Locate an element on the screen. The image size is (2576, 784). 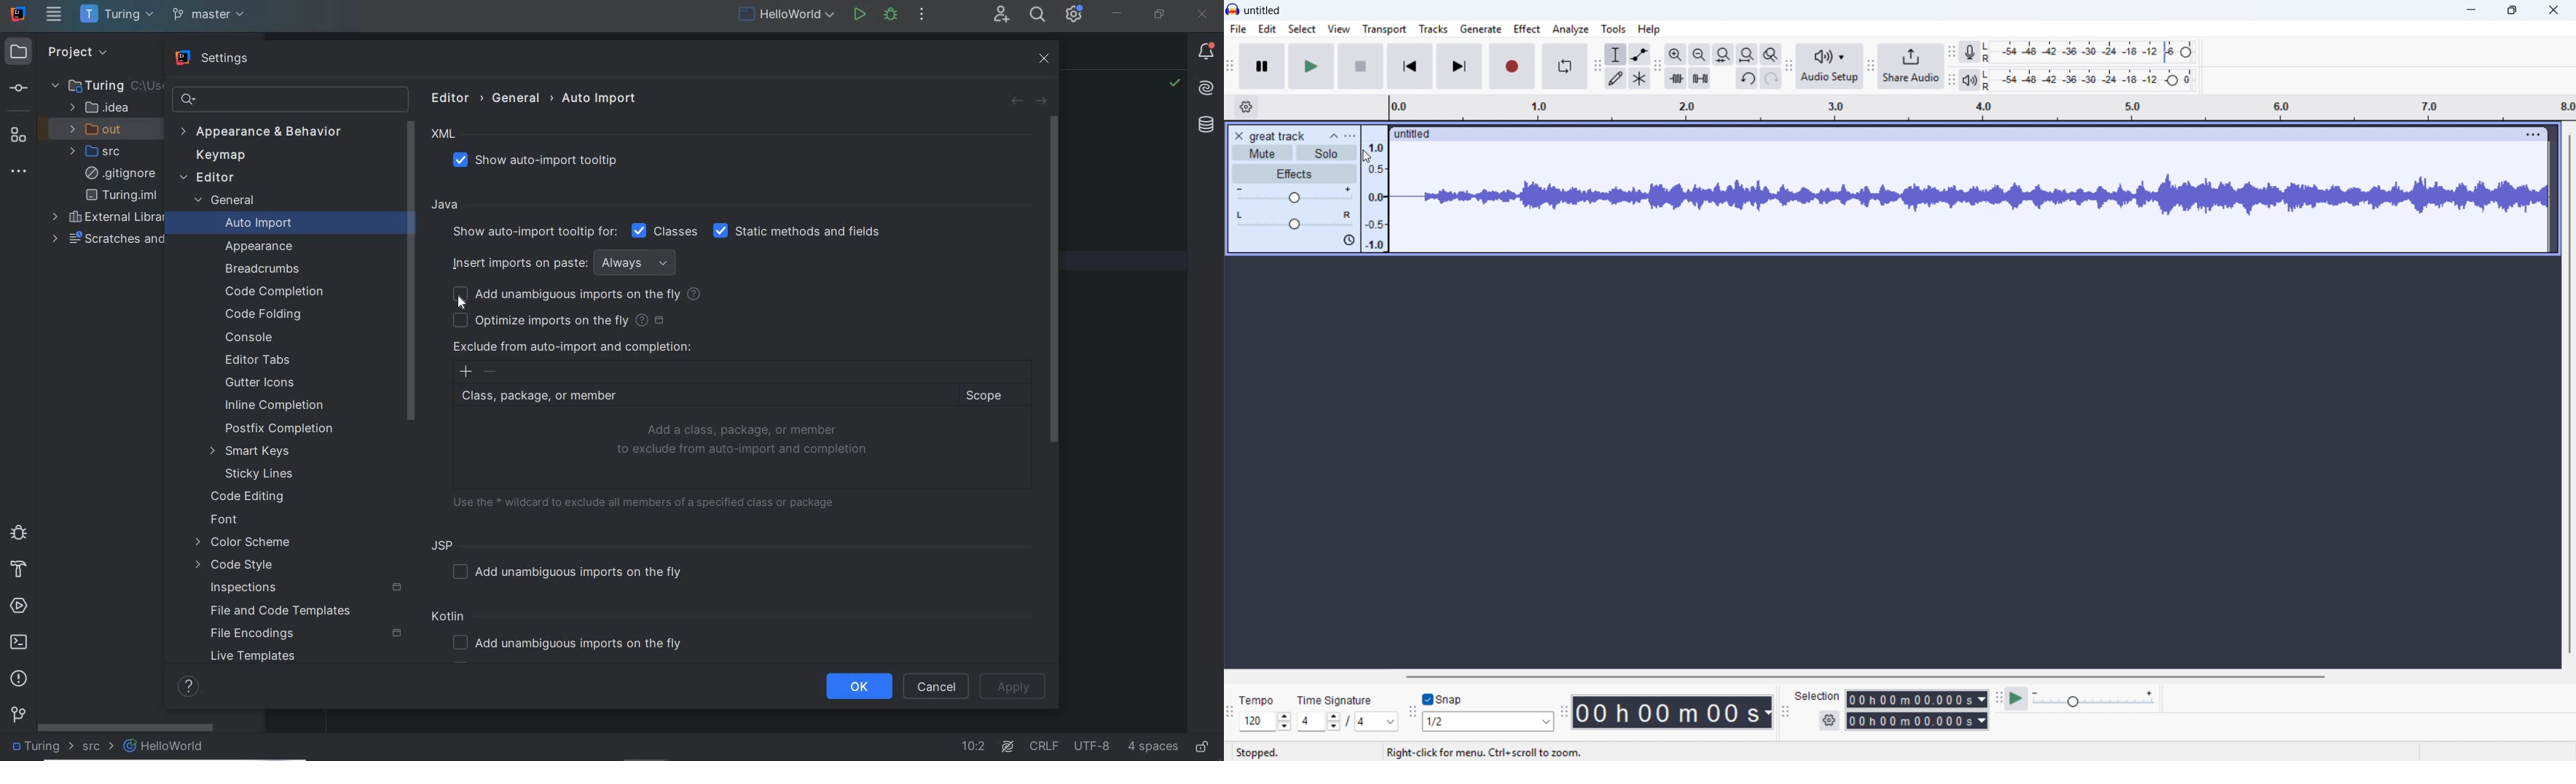
Undo is located at coordinates (1747, 79).